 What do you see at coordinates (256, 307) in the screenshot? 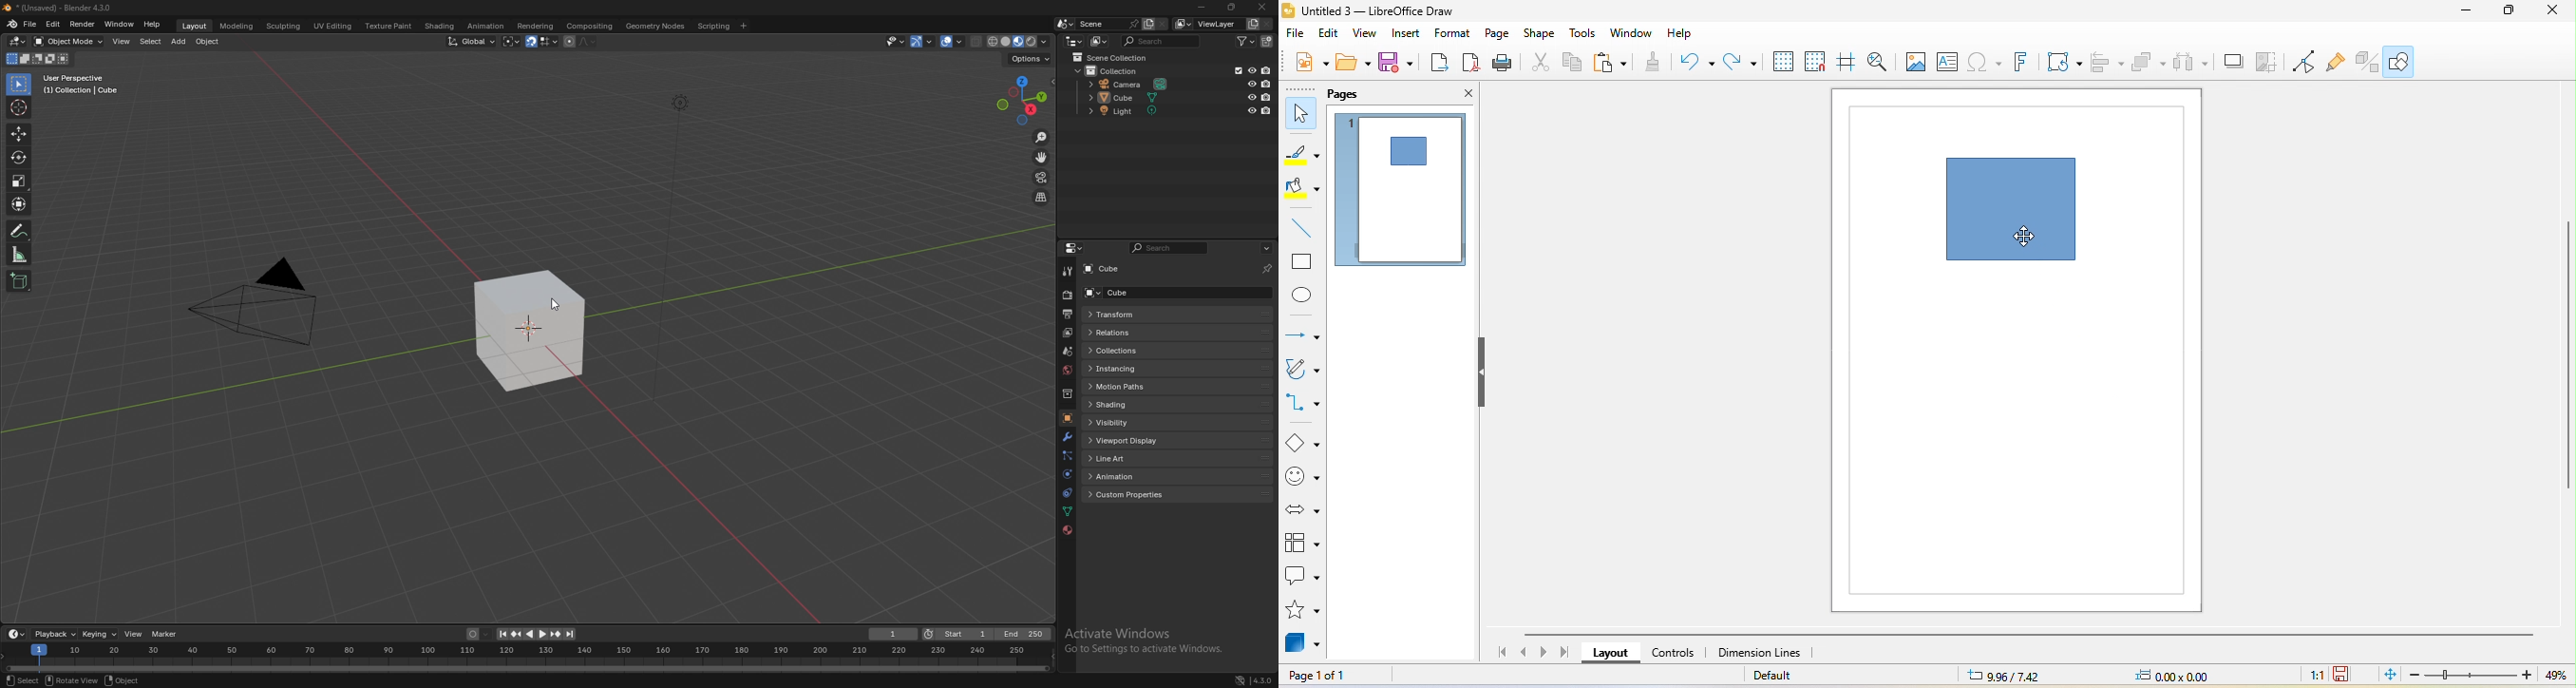
I see `` at bounding box center [256, 307].